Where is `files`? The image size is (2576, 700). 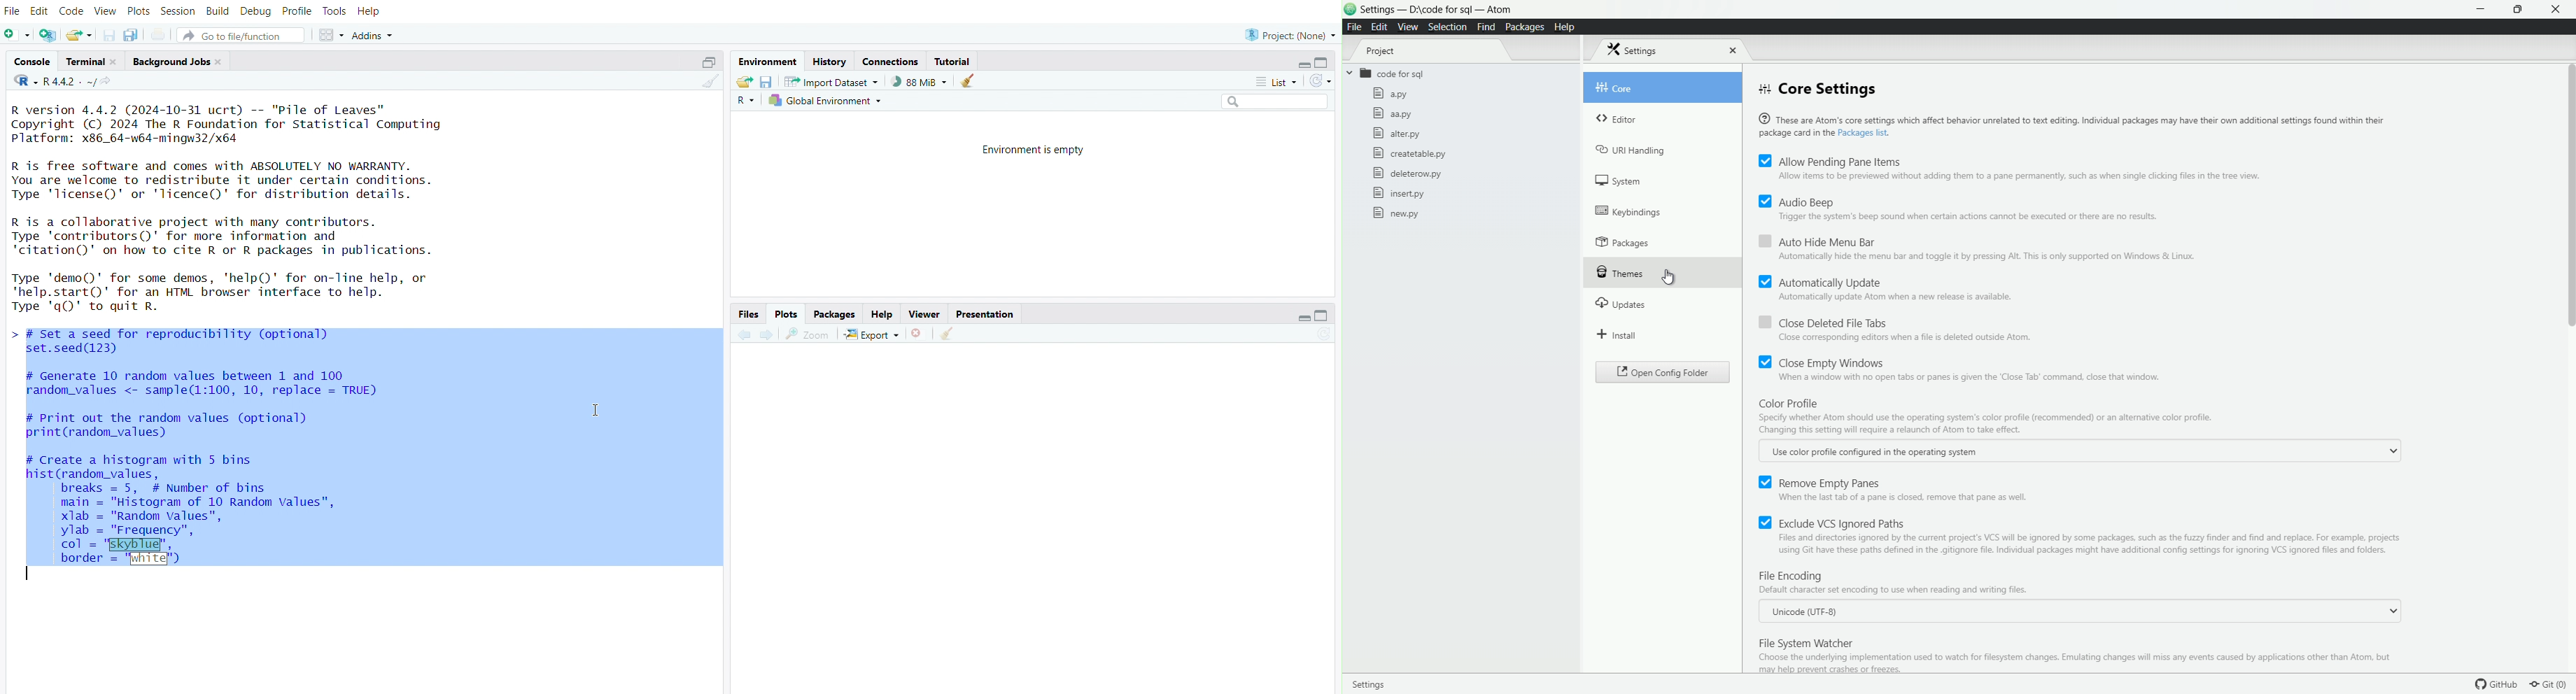
files is located at coordinates (749, 315).